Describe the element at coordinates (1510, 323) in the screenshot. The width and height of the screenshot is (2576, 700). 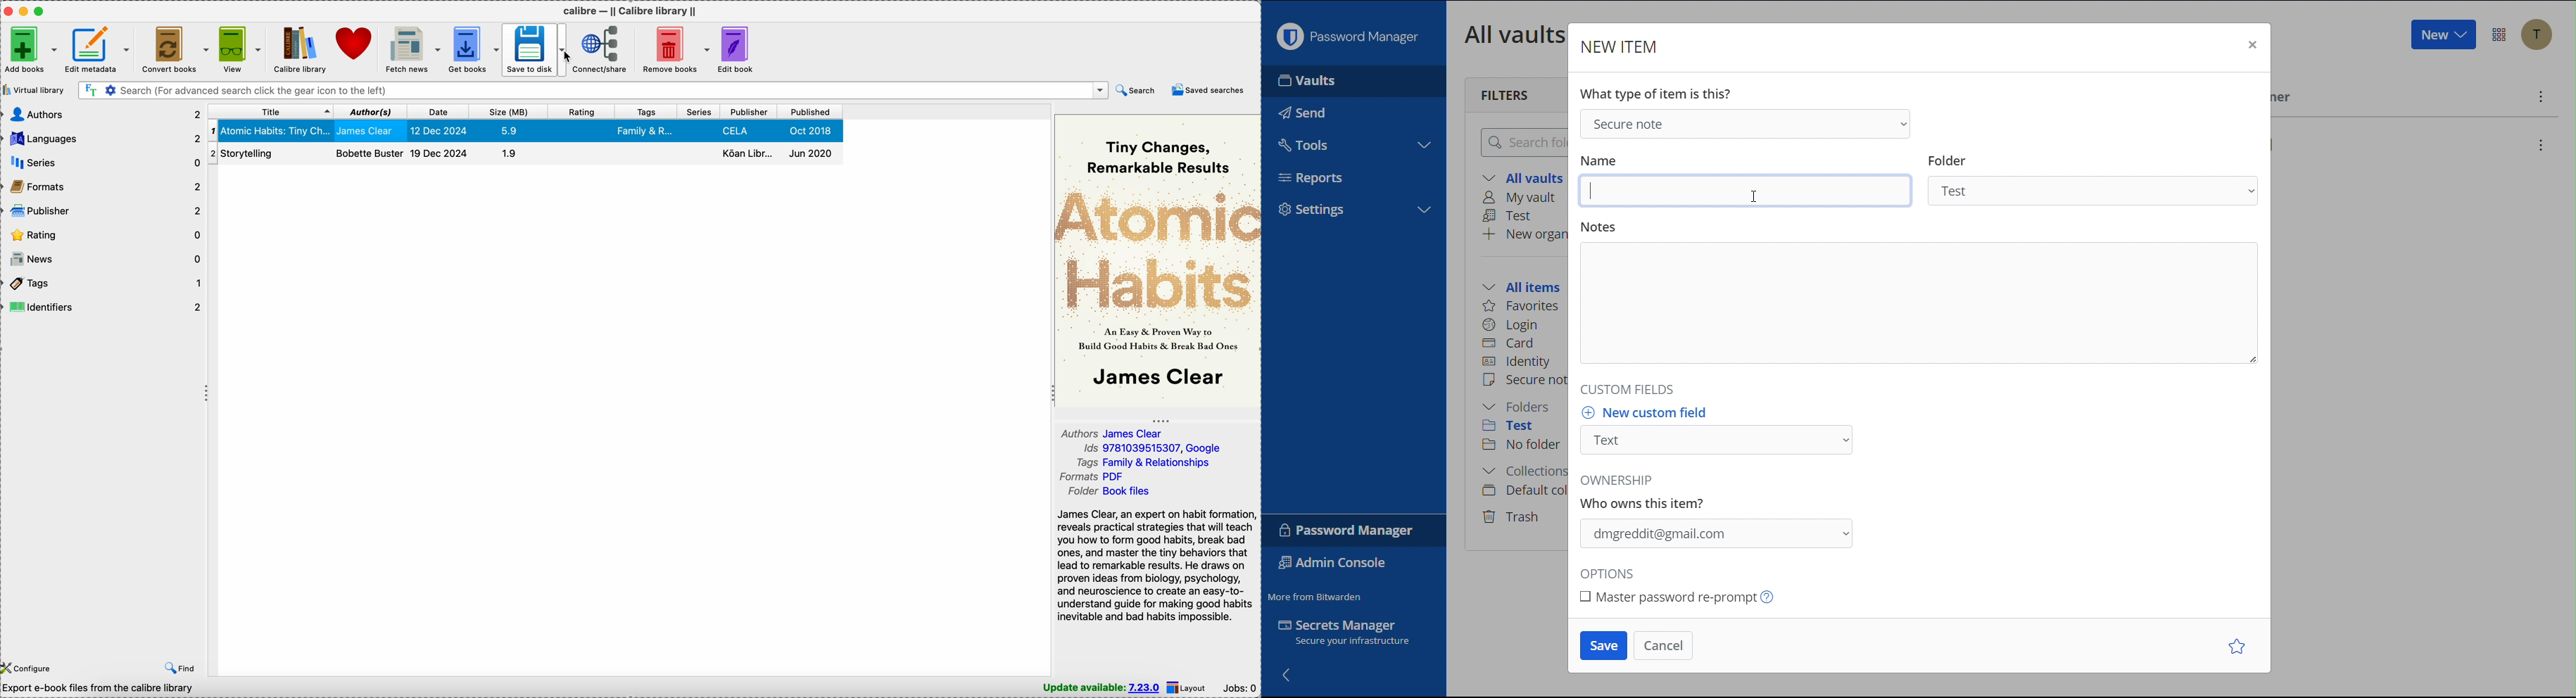
I see `Login` at that location.